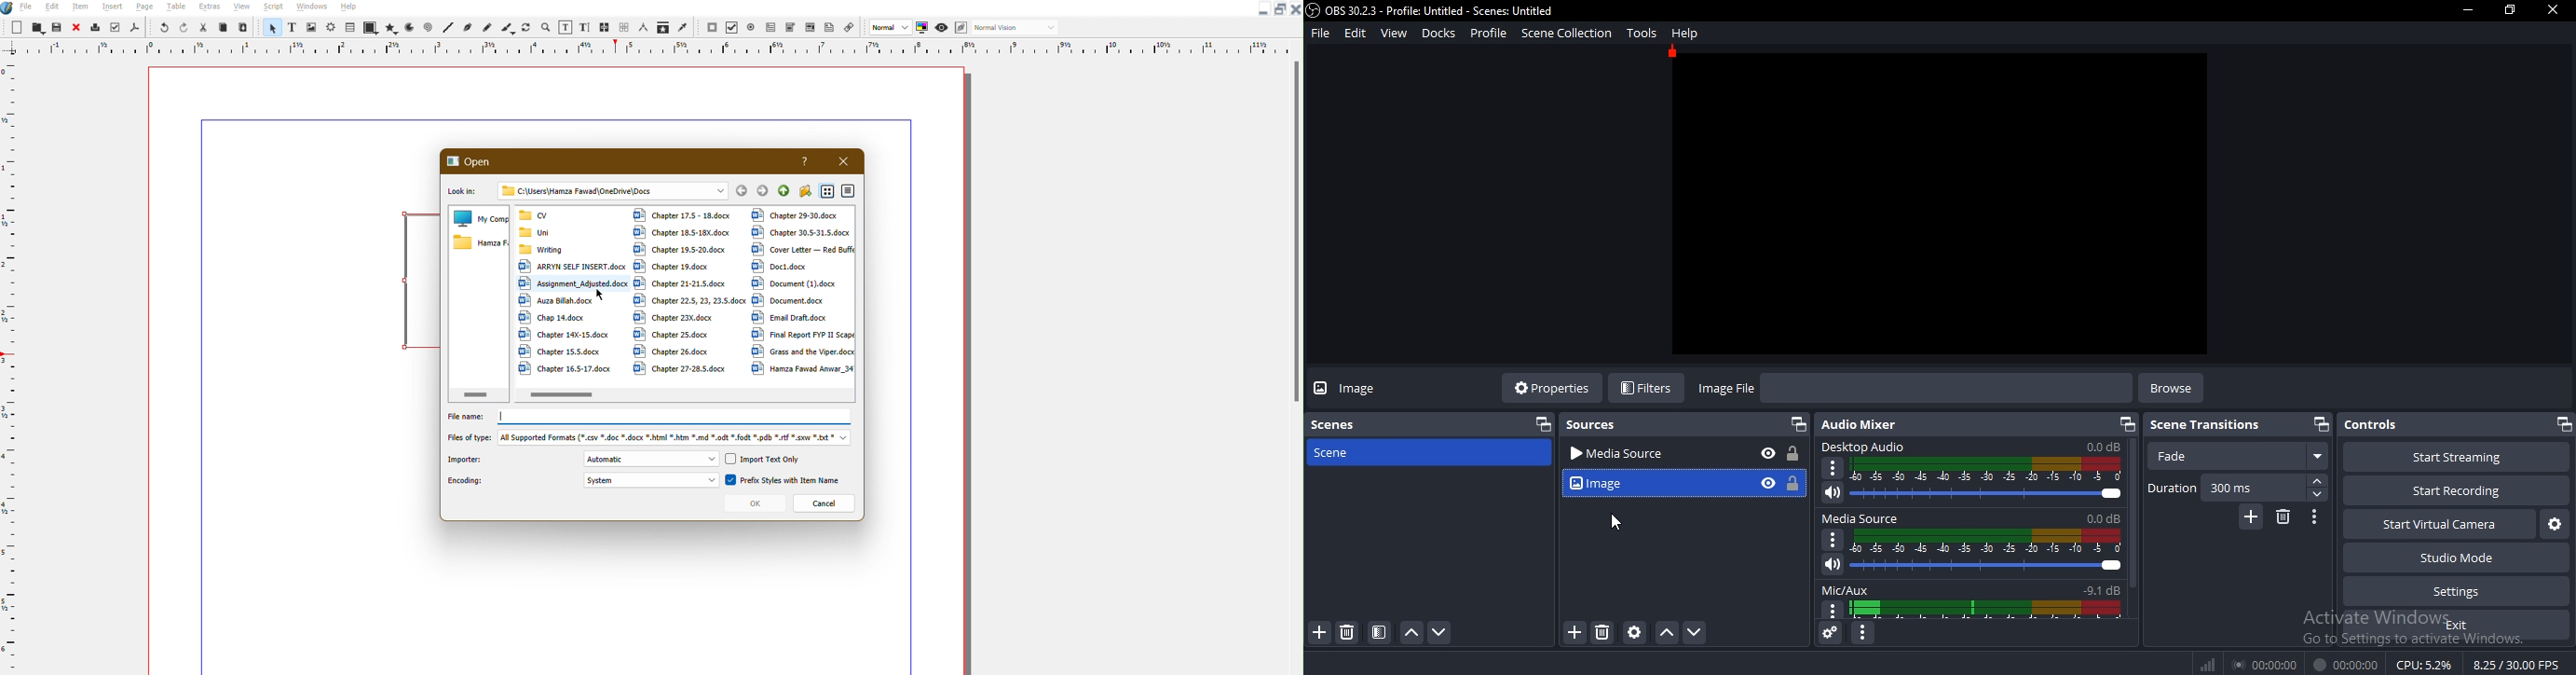 The height and width of the screenshot is (700, 2576). Describe the element at coordinates (847, 161) in the screenshot. I see `Close` at that location.